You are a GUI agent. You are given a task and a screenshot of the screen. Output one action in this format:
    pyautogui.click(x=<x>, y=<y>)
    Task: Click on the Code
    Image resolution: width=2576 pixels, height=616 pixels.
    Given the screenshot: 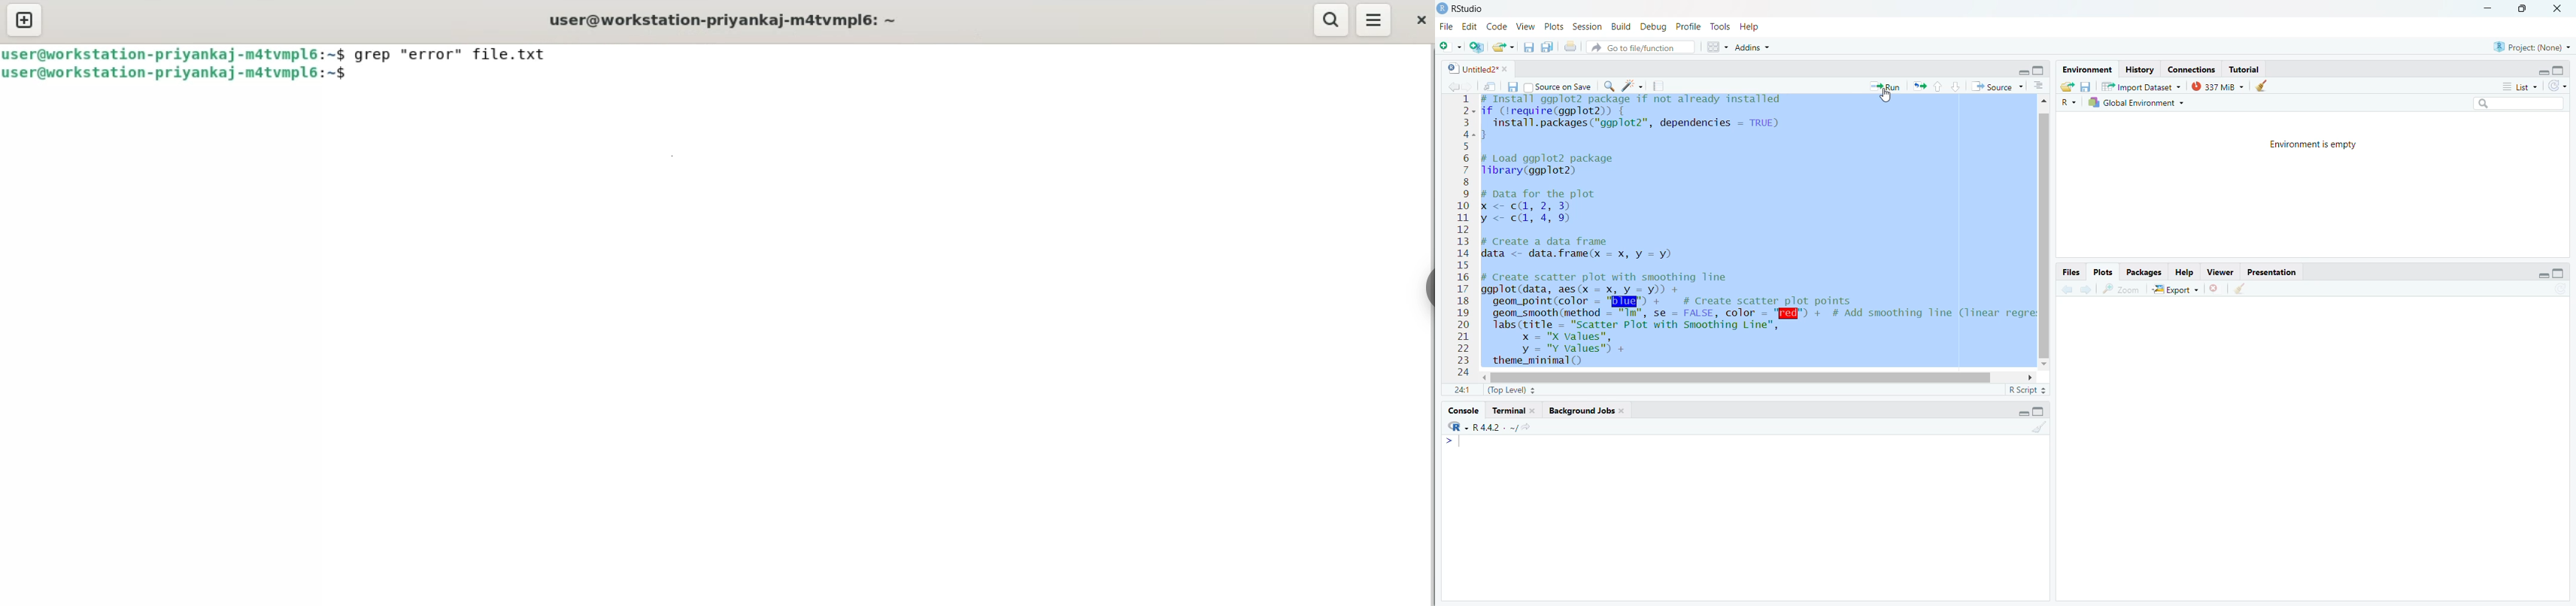 What is the action you would take?
    pyautogui.click(x=1497, y=26)
    